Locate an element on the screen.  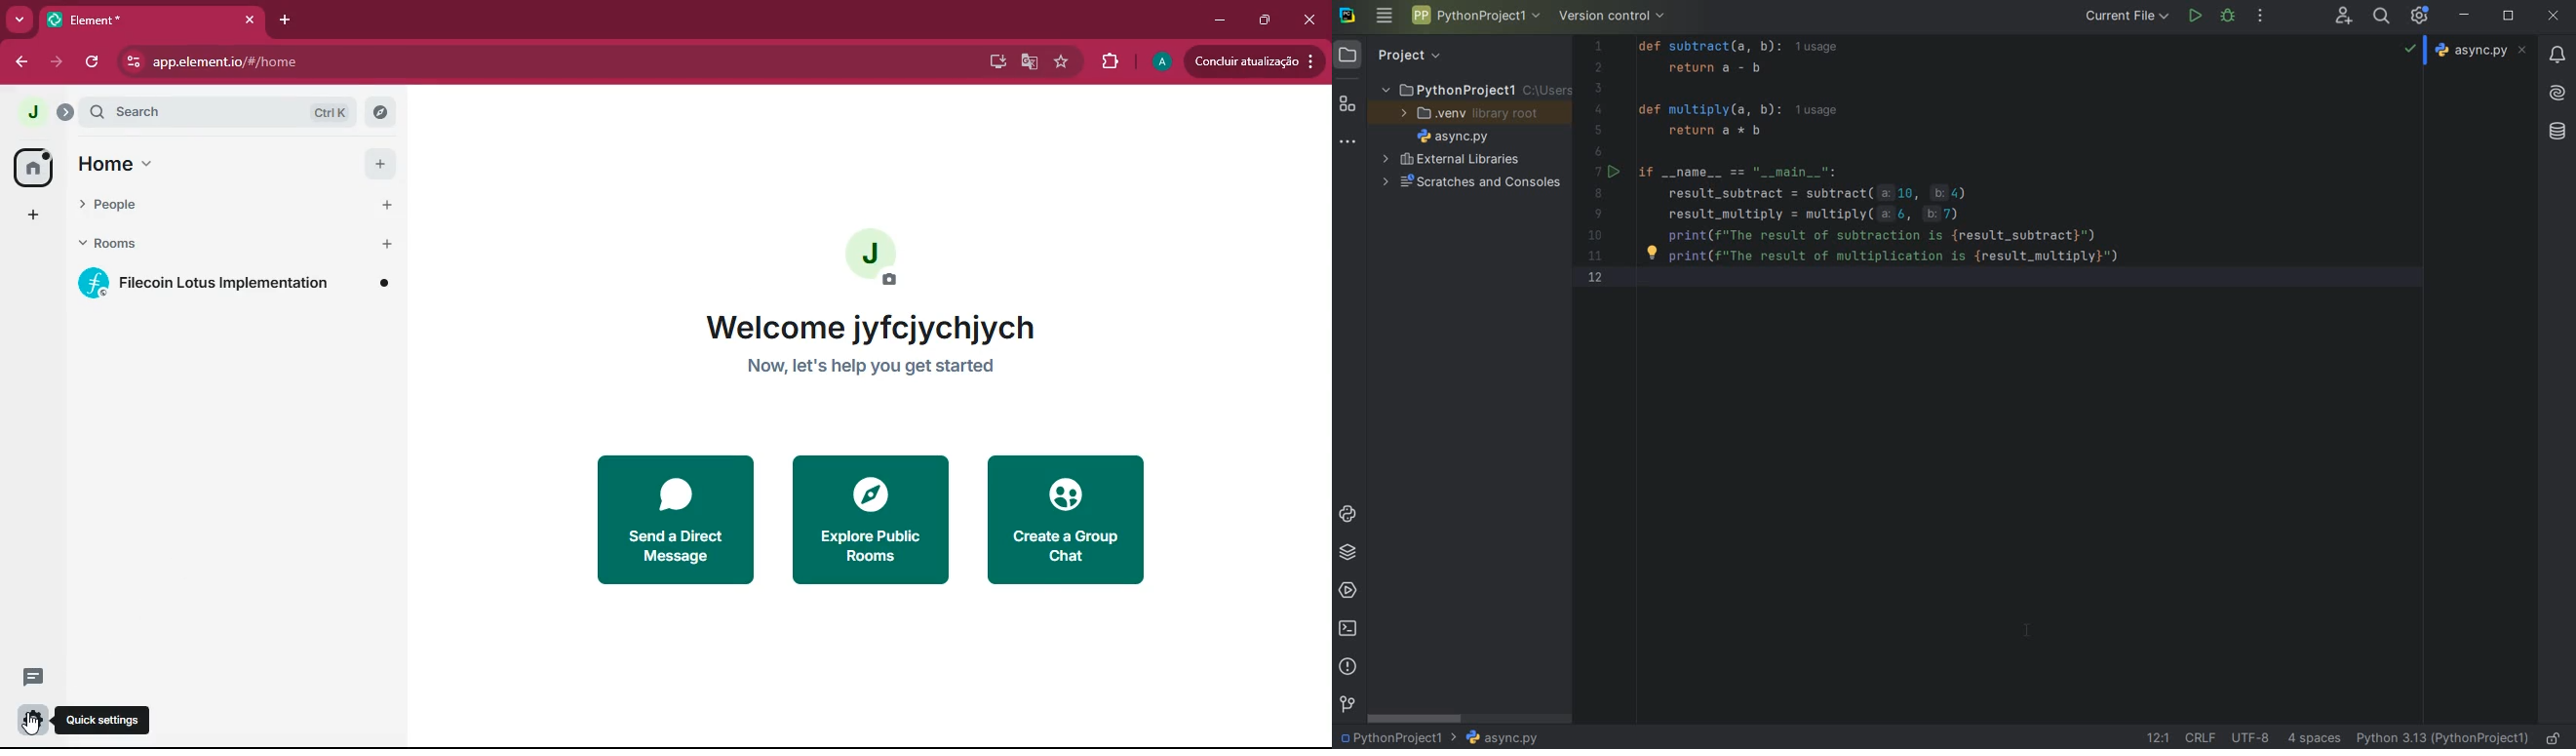
PROJECT NAME is located at coordinates (1475, 18).